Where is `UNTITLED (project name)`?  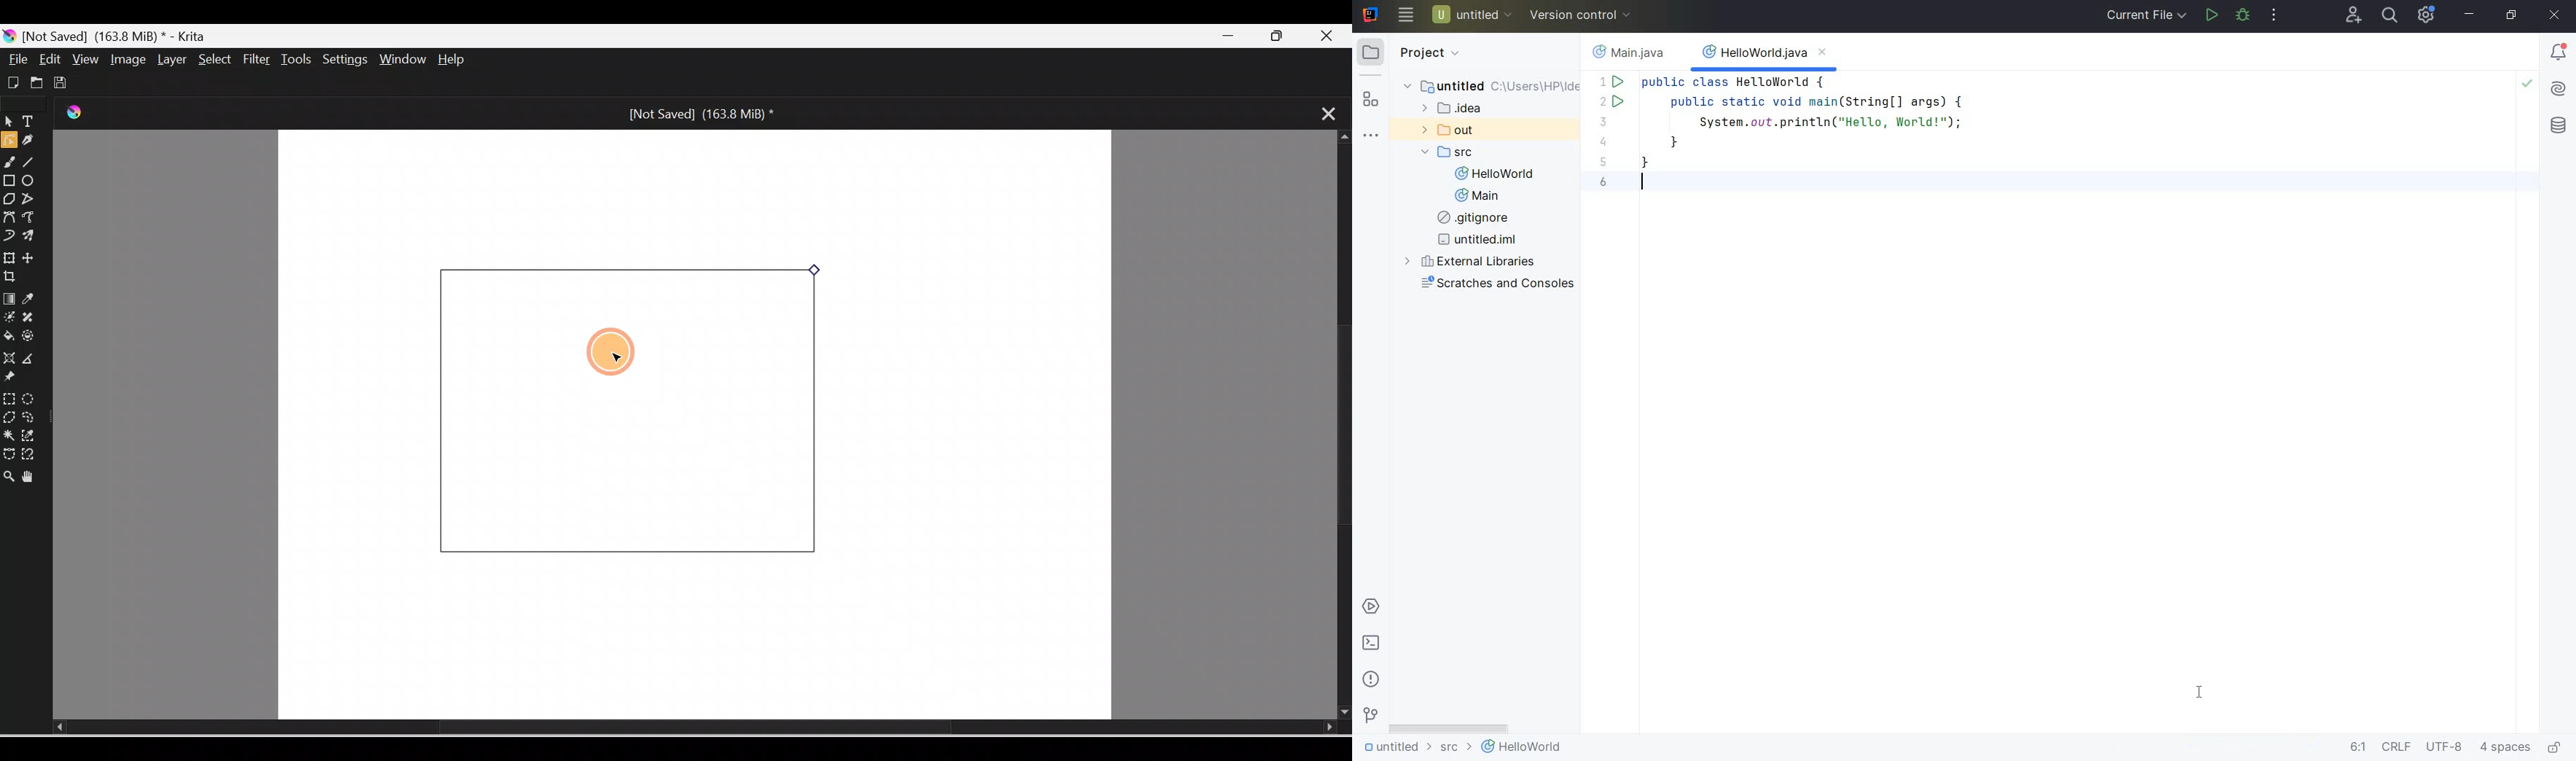 UNTITLED (project name) is located at coordinates (1473, 14).